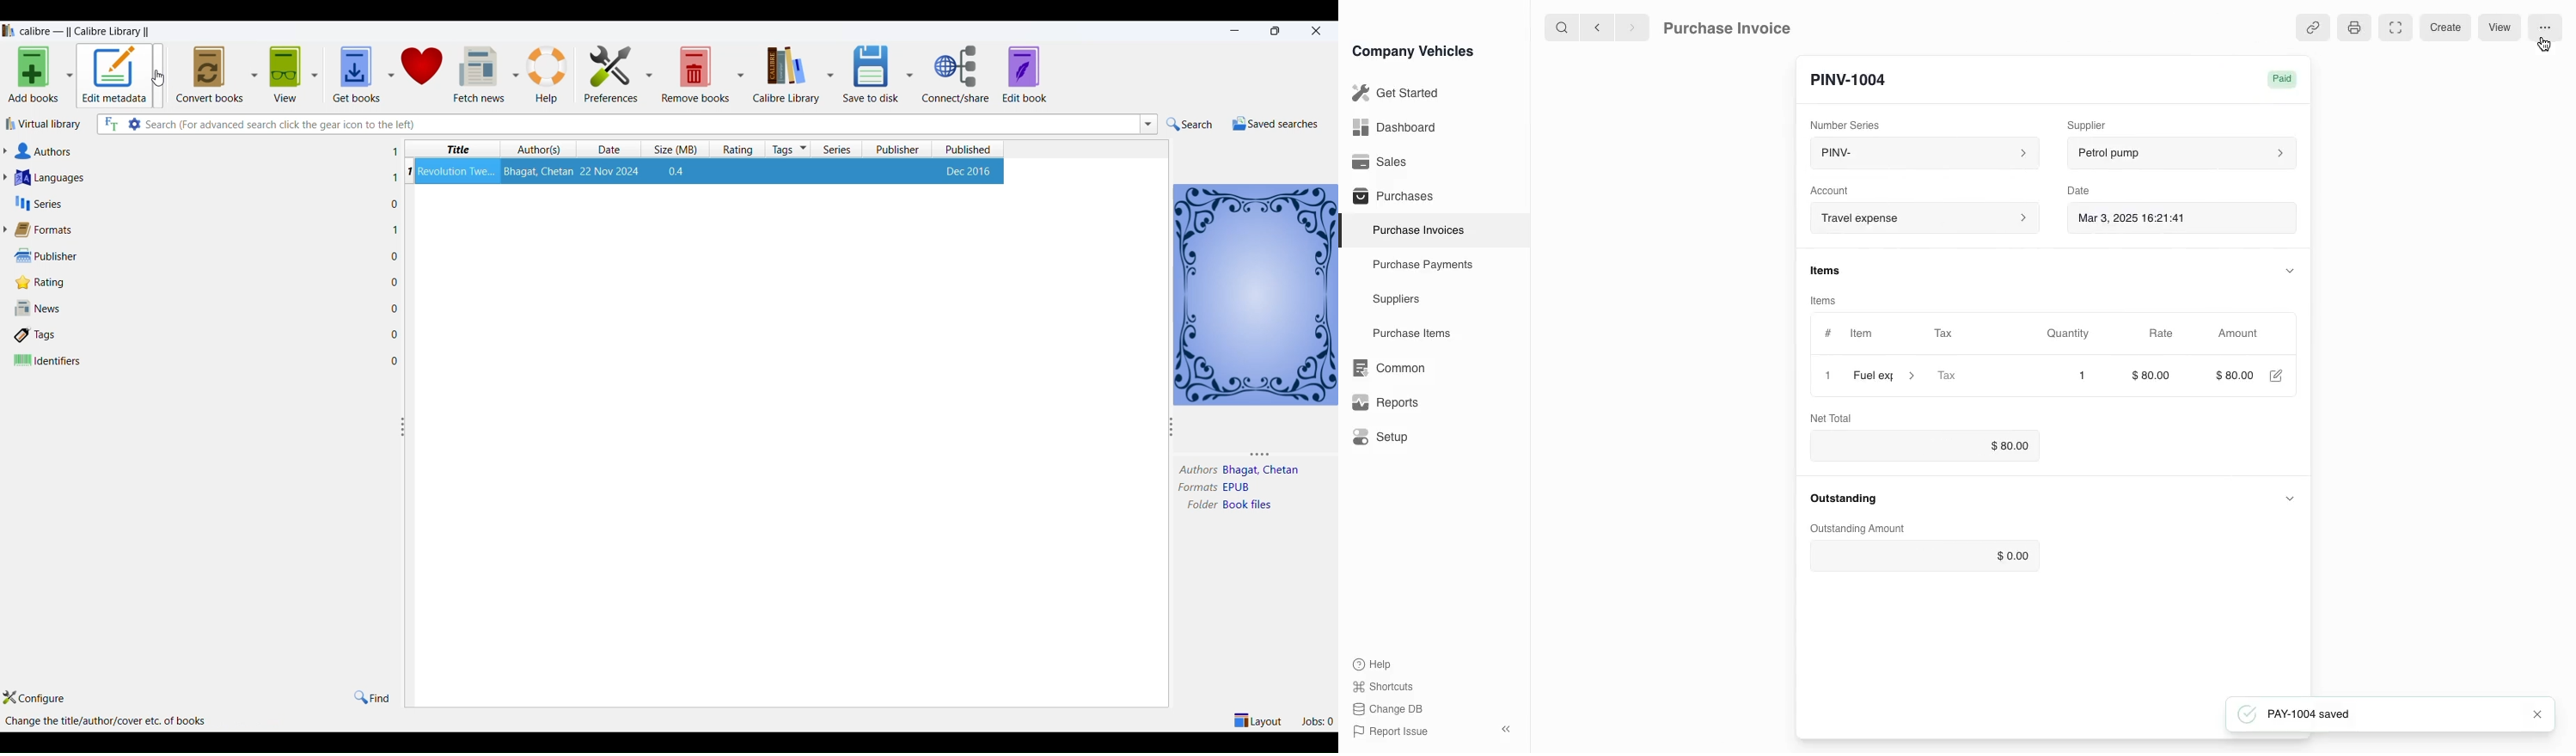 The height and width of the screenshot is (756, 2576). I want to click on resize, so click(404, 429).